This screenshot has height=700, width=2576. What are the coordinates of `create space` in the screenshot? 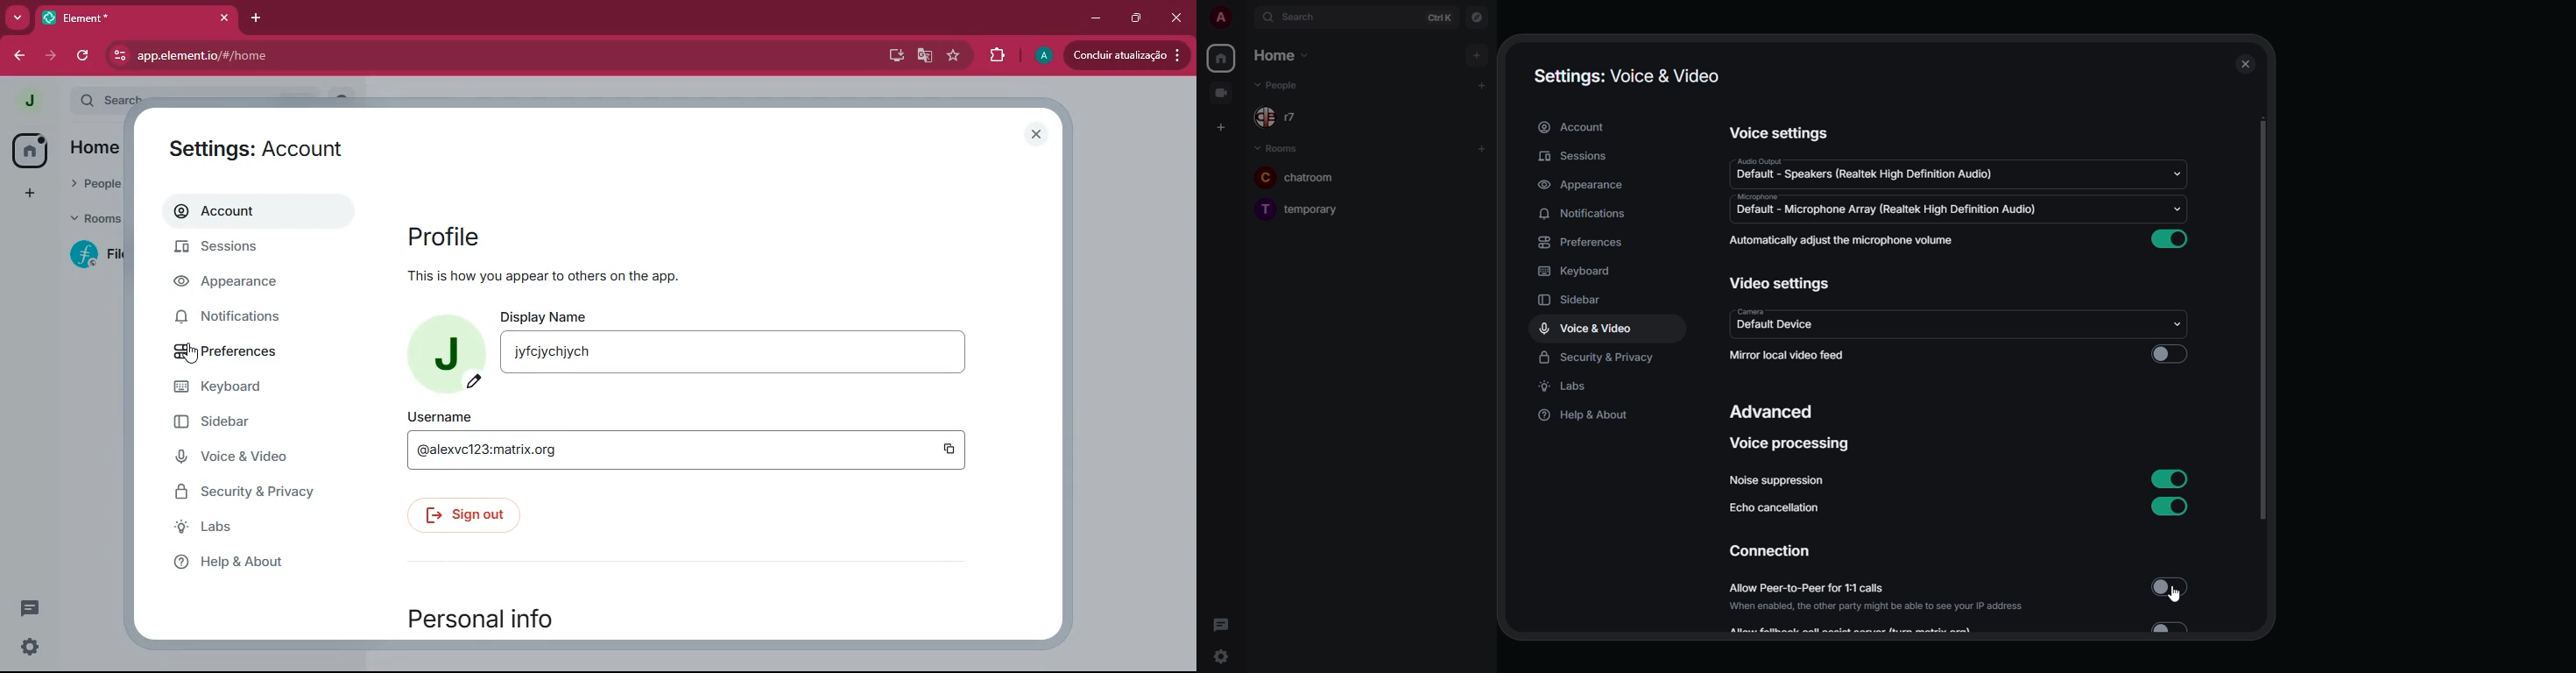 It's located at (1222, 127).